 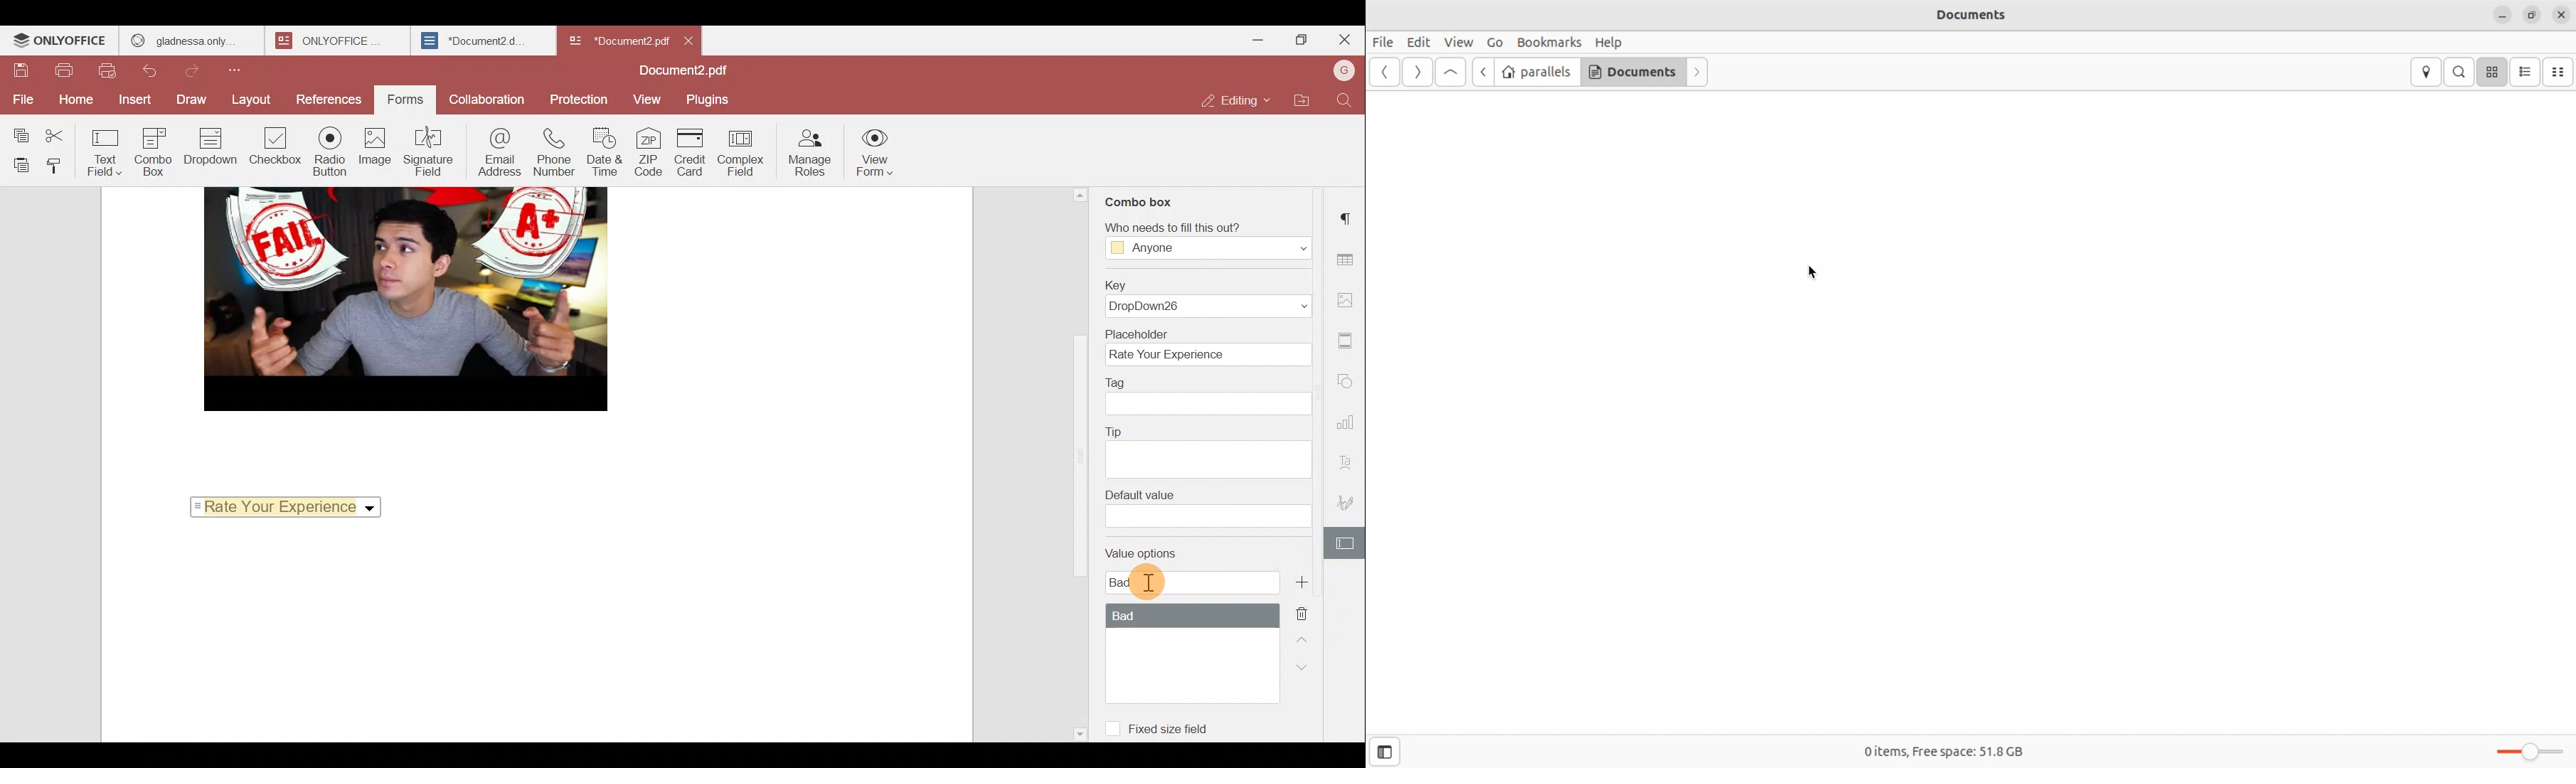 What do you see at coordinates (1348, 215) in the screenshot?
I see `Paragraph settings` at bounding box center [1348, 215].